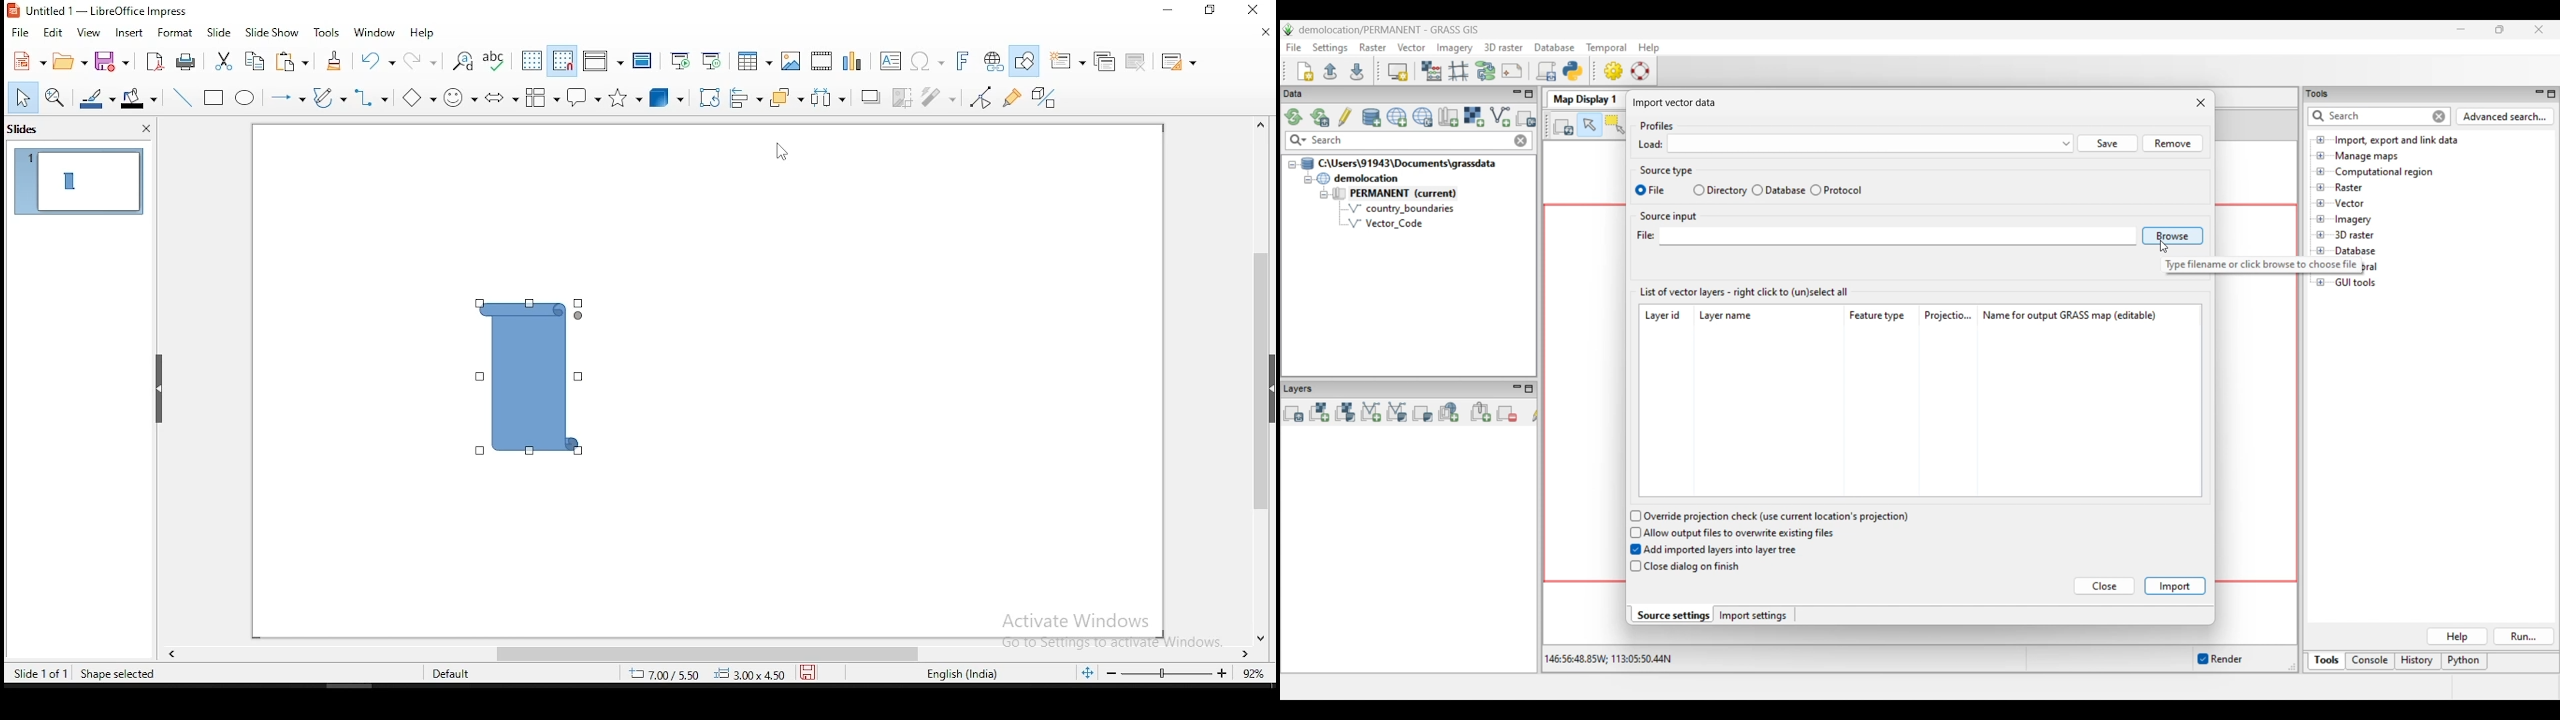 This screenshot has height=728, width=2576. What do you see at coordinates (217, 33) in the screenshot?
I see `slide` at bounding box center [217, 33].